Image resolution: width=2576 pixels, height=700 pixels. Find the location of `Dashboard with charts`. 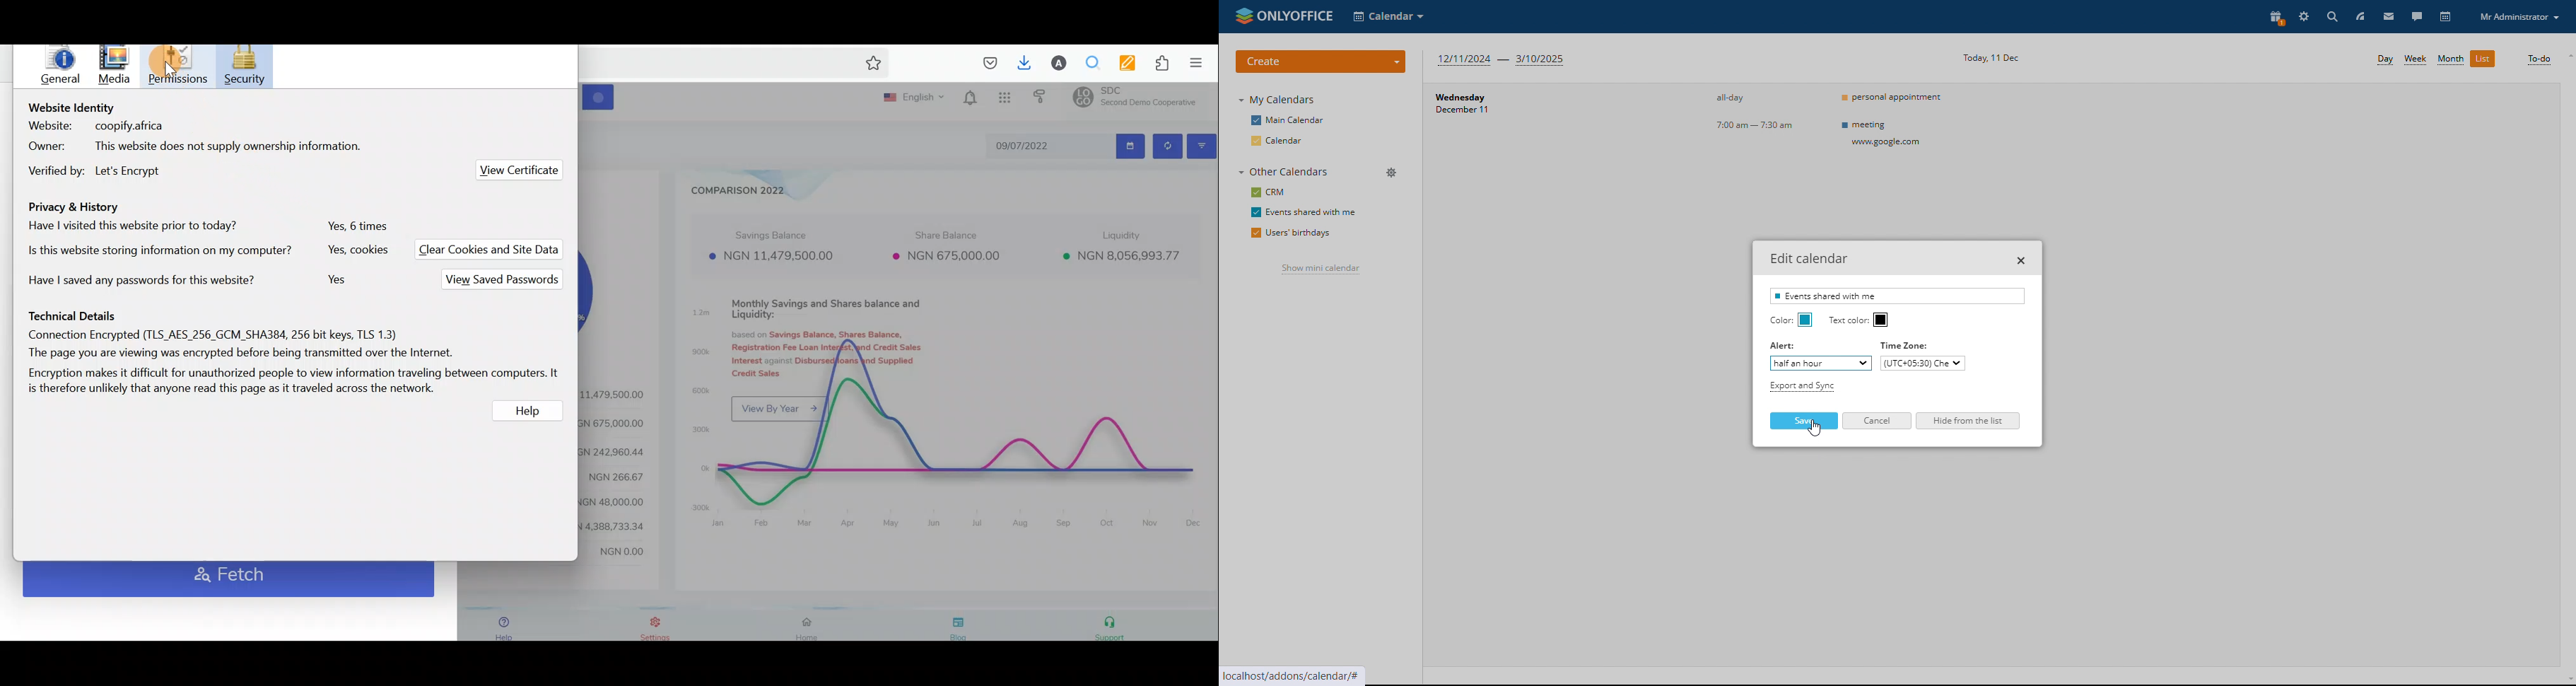

Dashboard with charts is located at coordinates (900, 367).